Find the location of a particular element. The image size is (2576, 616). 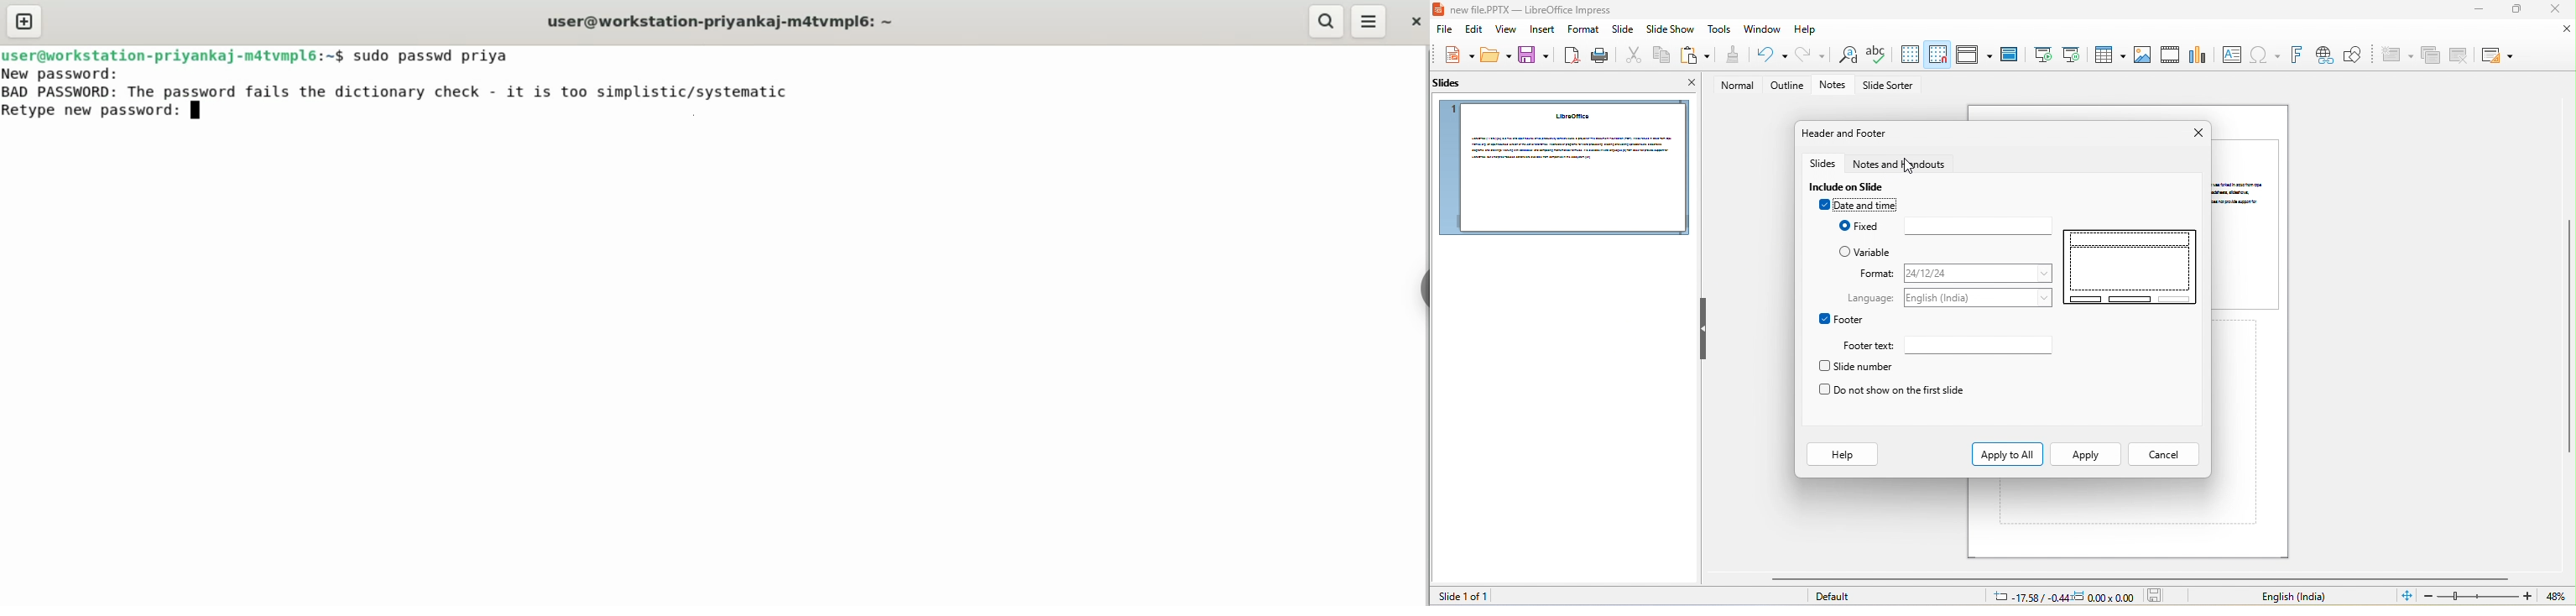

include on slide is located at coordinates (1851, 187).